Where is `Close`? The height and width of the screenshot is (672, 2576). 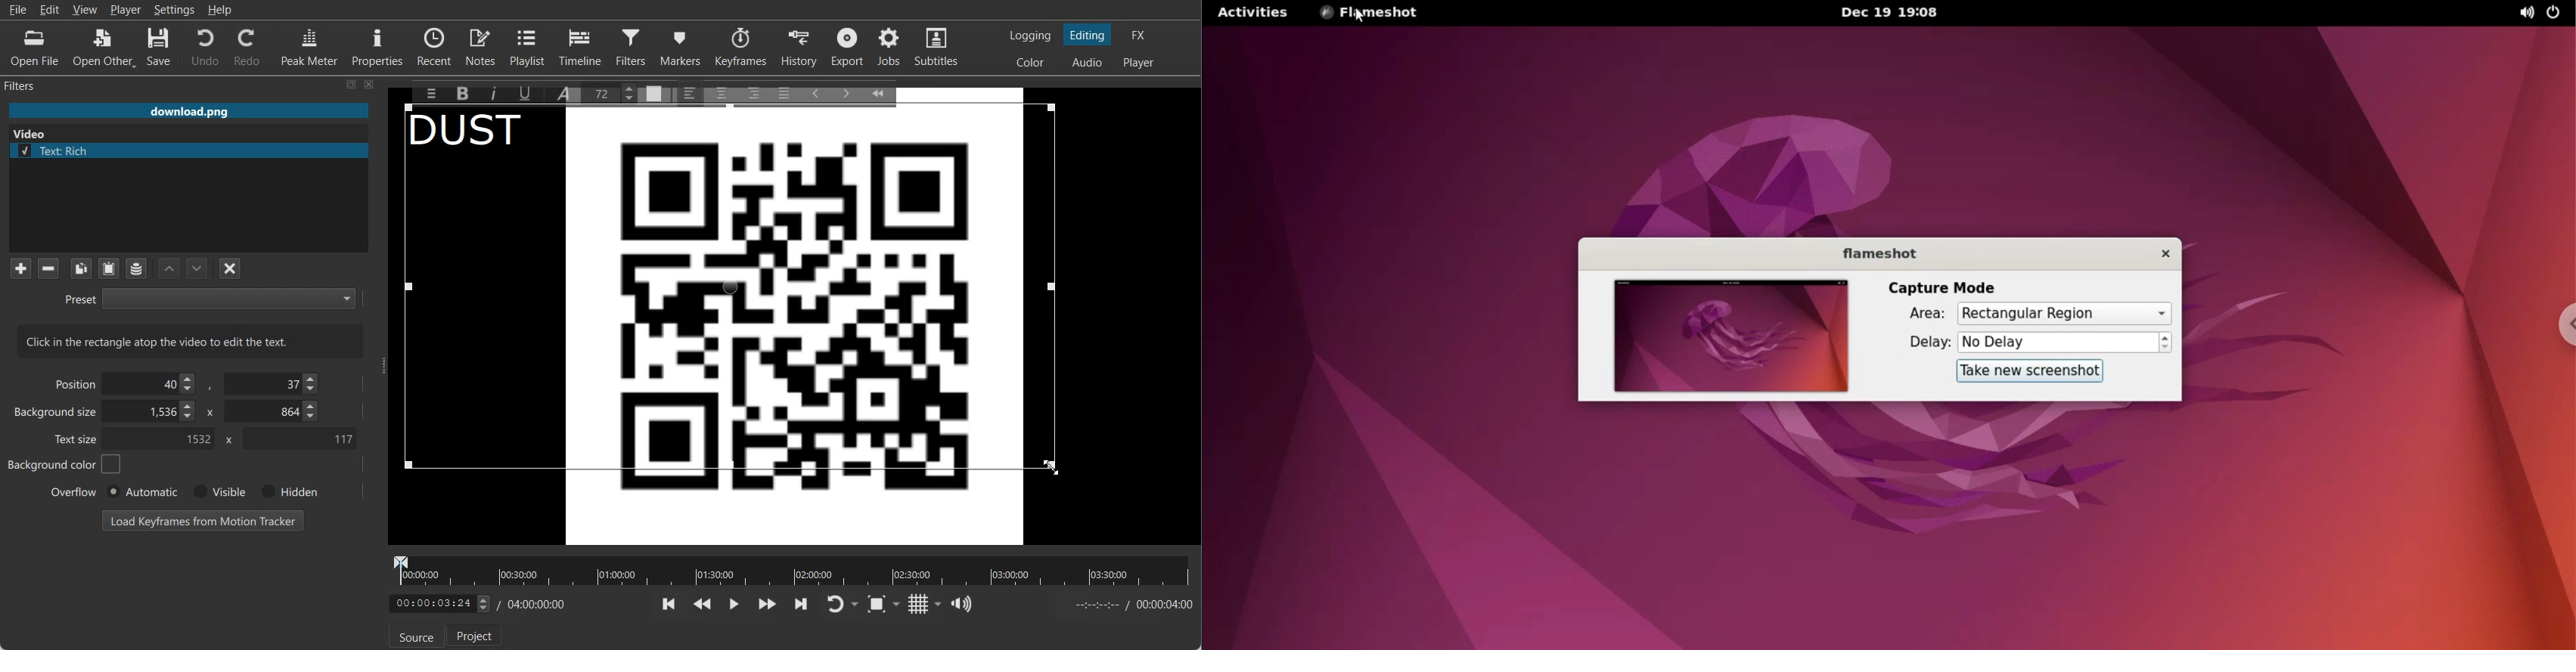 Close is located at coordinates (370, 84).